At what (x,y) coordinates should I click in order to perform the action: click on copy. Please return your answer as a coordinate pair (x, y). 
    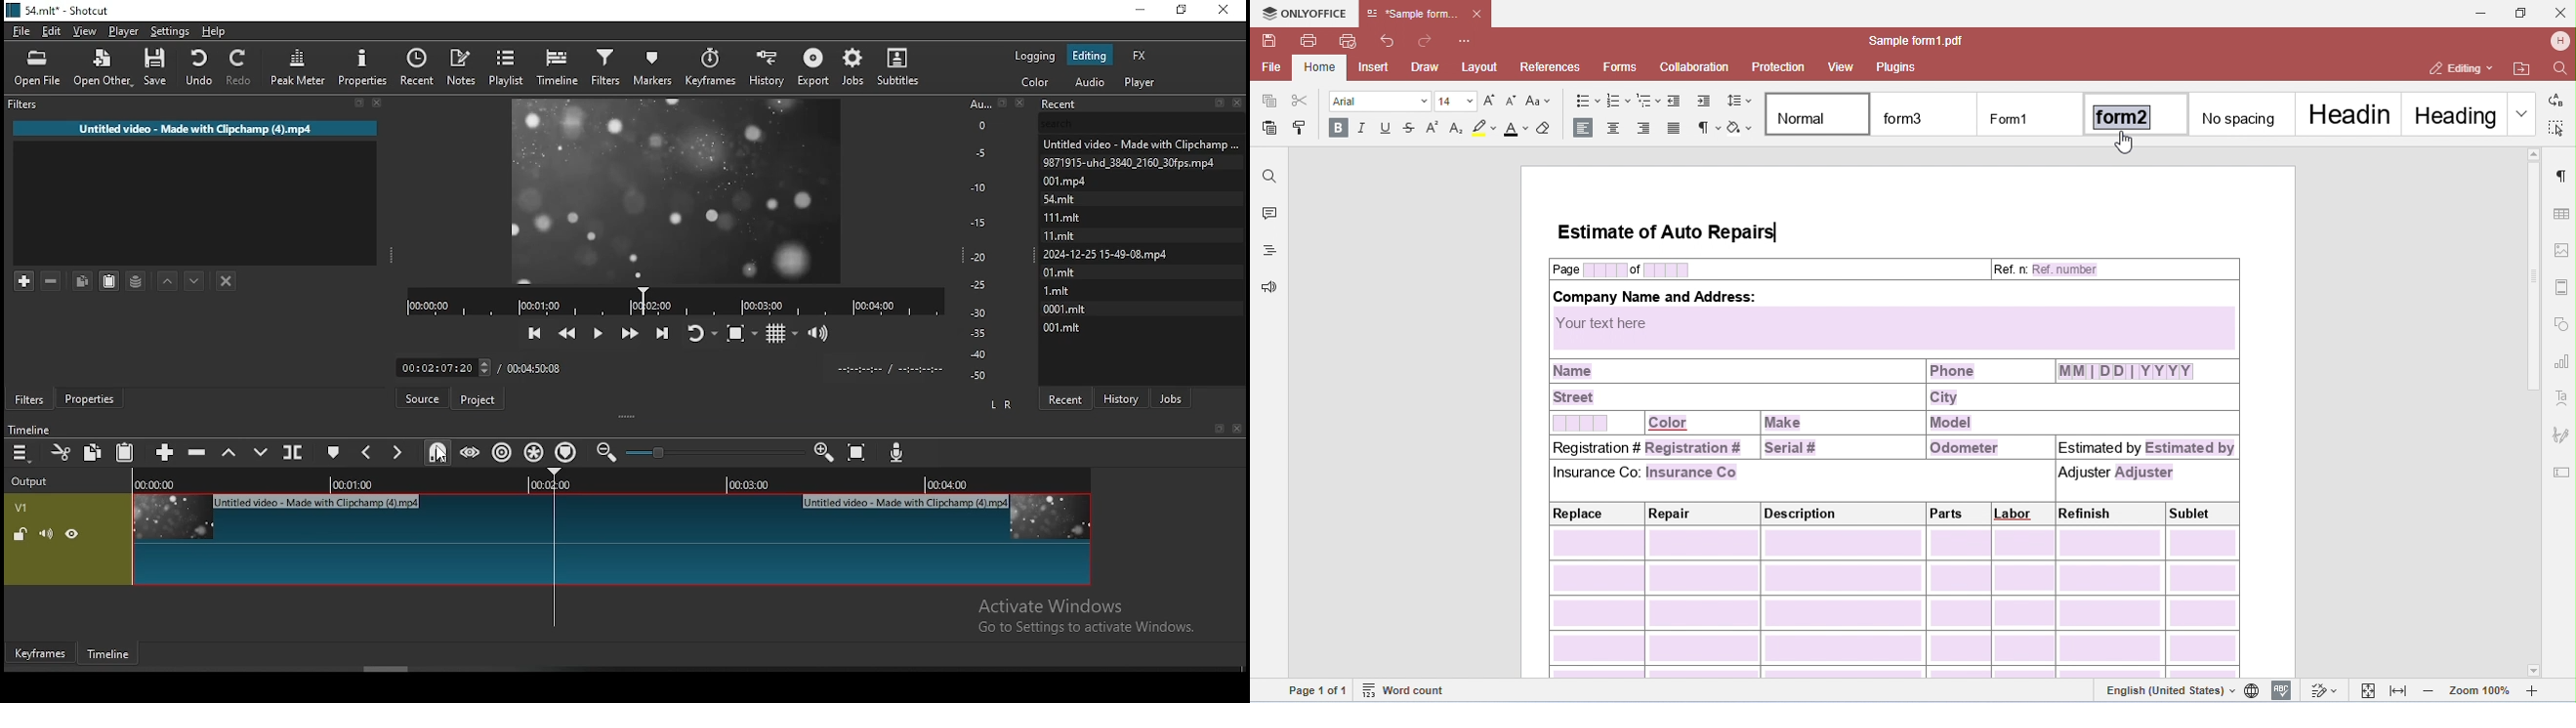
    Looking at the image, I should click on (95, 451).